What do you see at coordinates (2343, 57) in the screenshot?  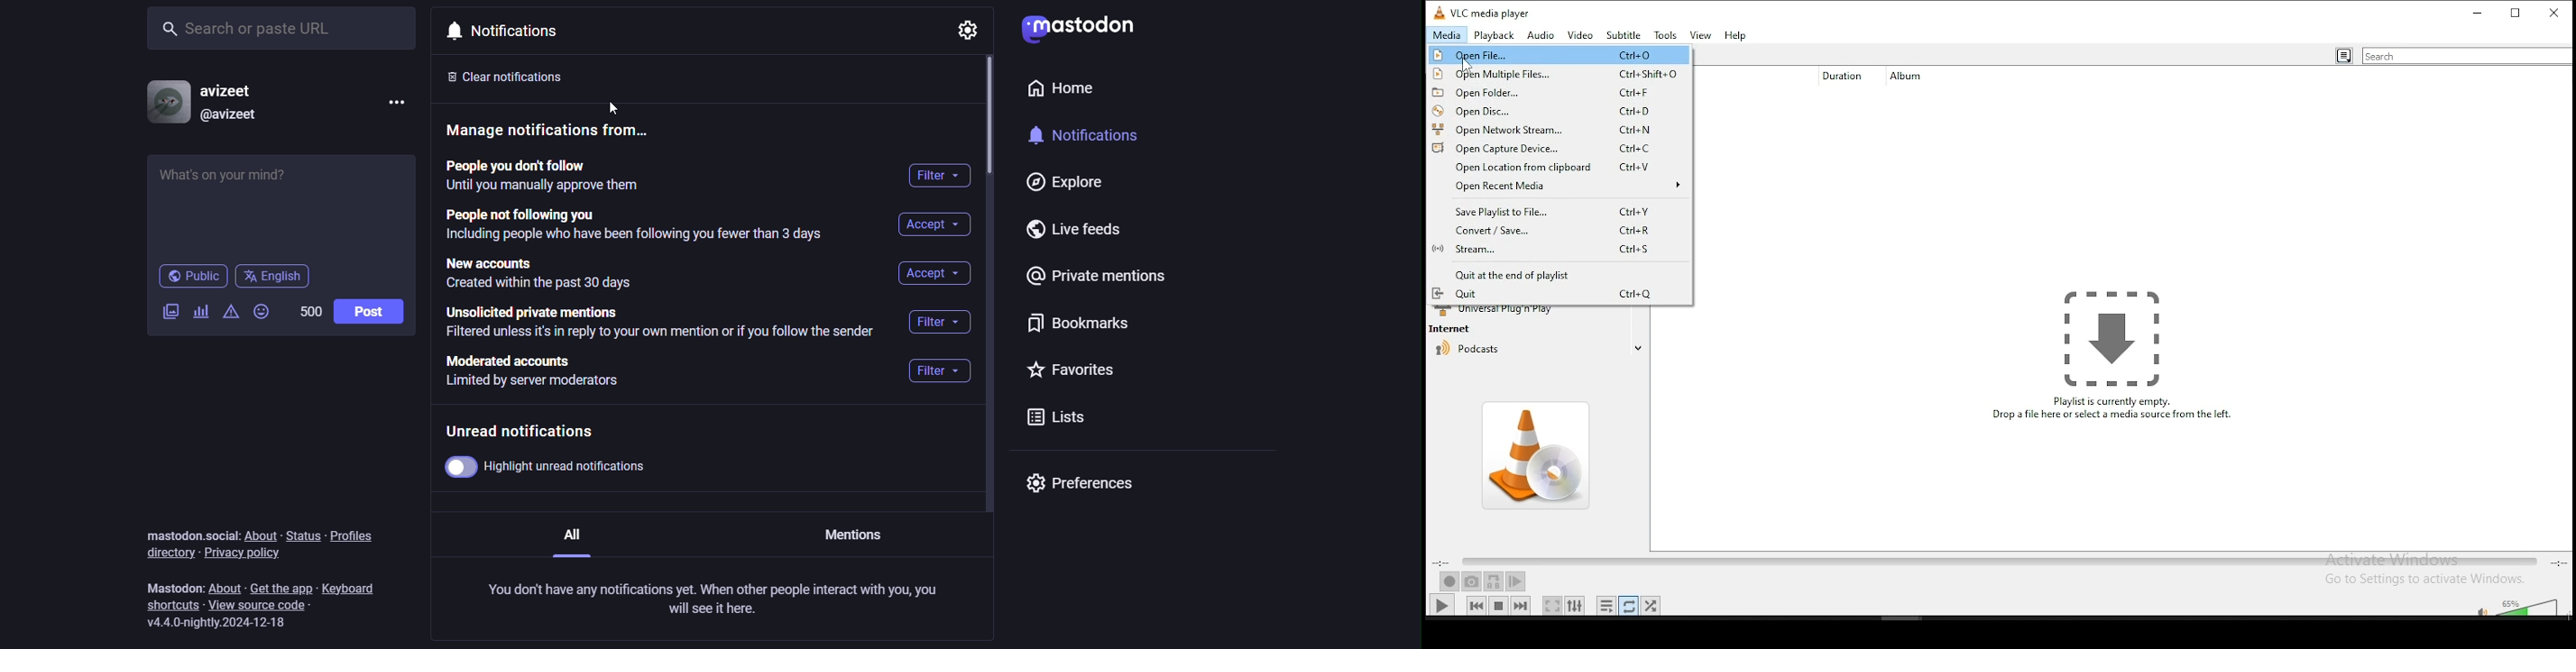 I see `toggle playlist view` at bounding box center [2343, 57].